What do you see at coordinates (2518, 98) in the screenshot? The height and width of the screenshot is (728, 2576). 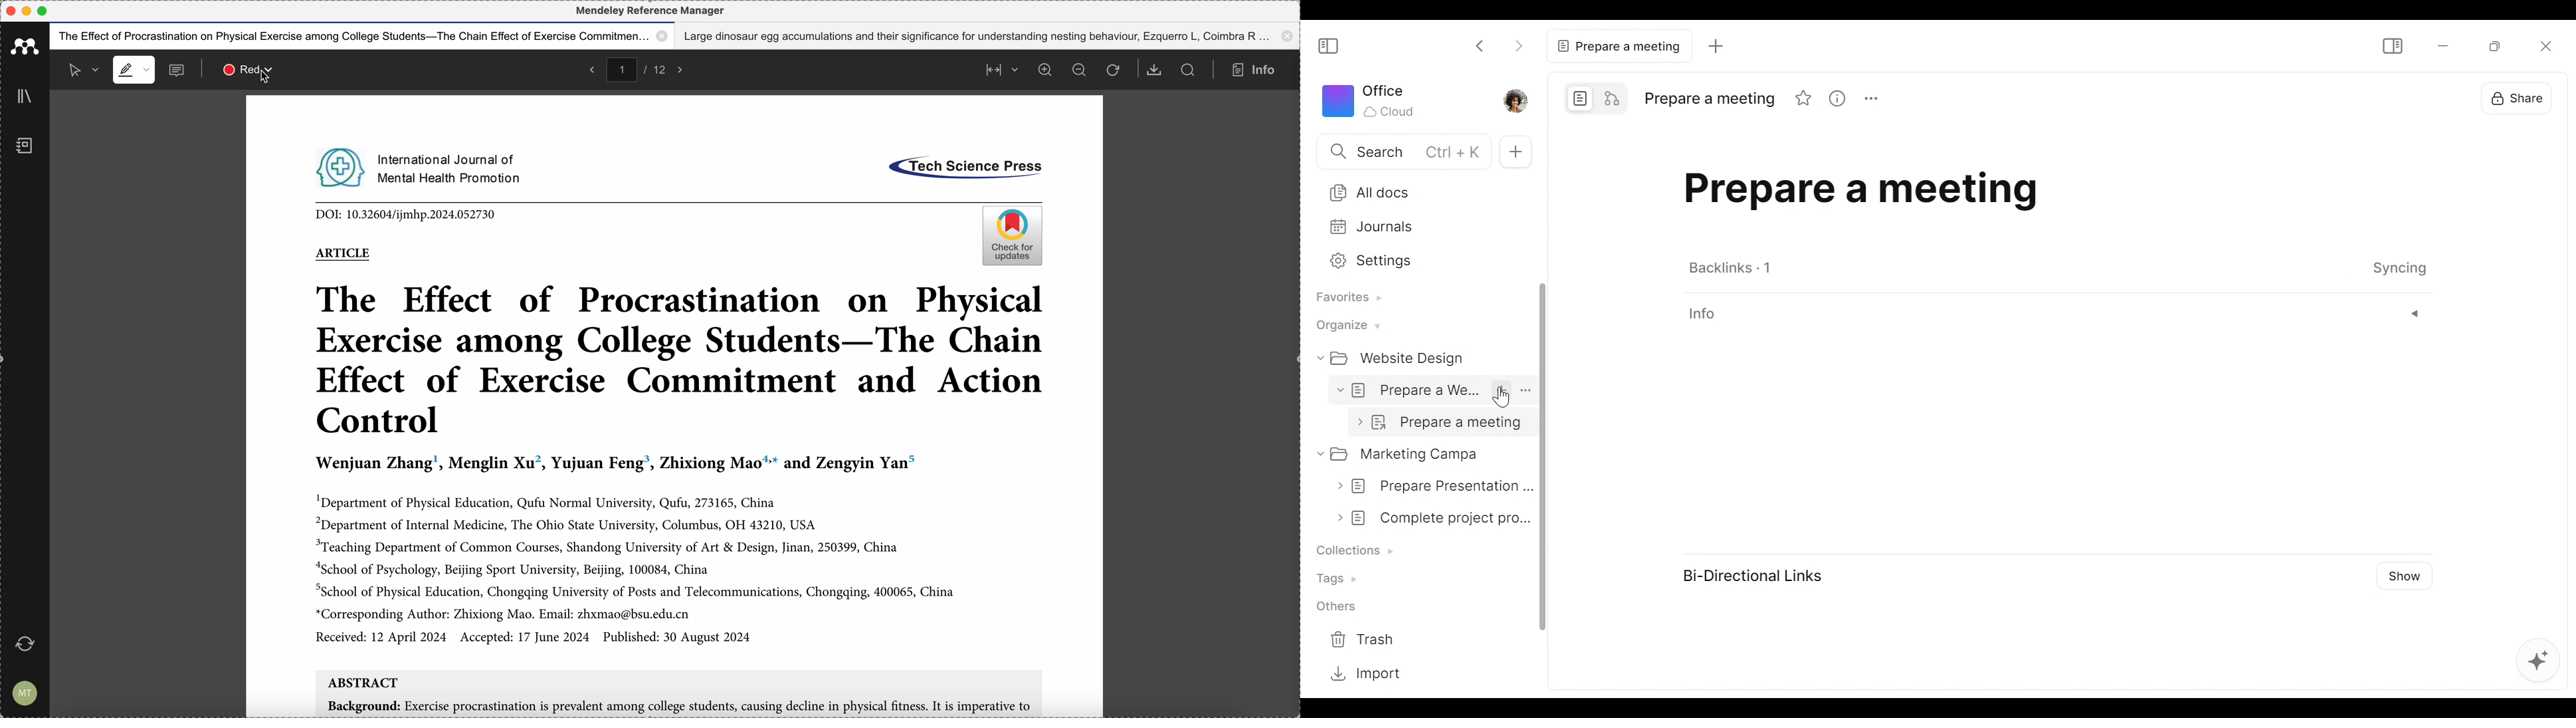 I see `Share` at bounding box center [2518, 98].